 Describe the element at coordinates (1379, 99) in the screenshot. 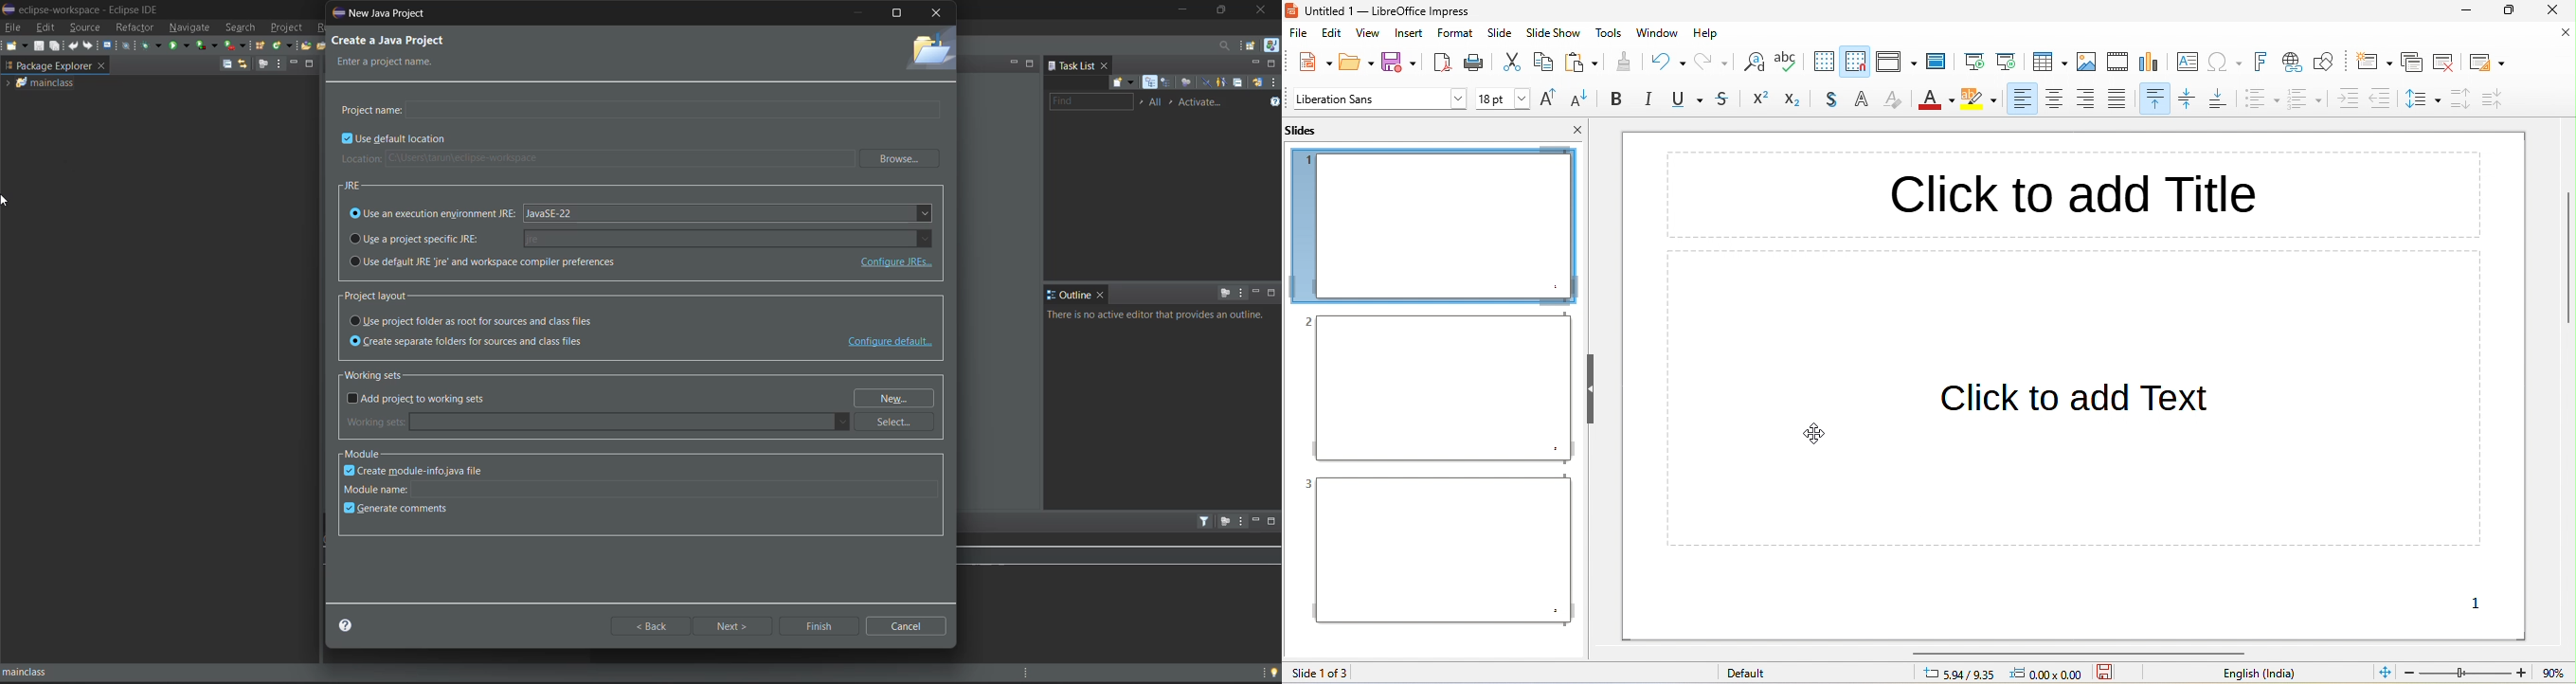

I see `font name` at that location.